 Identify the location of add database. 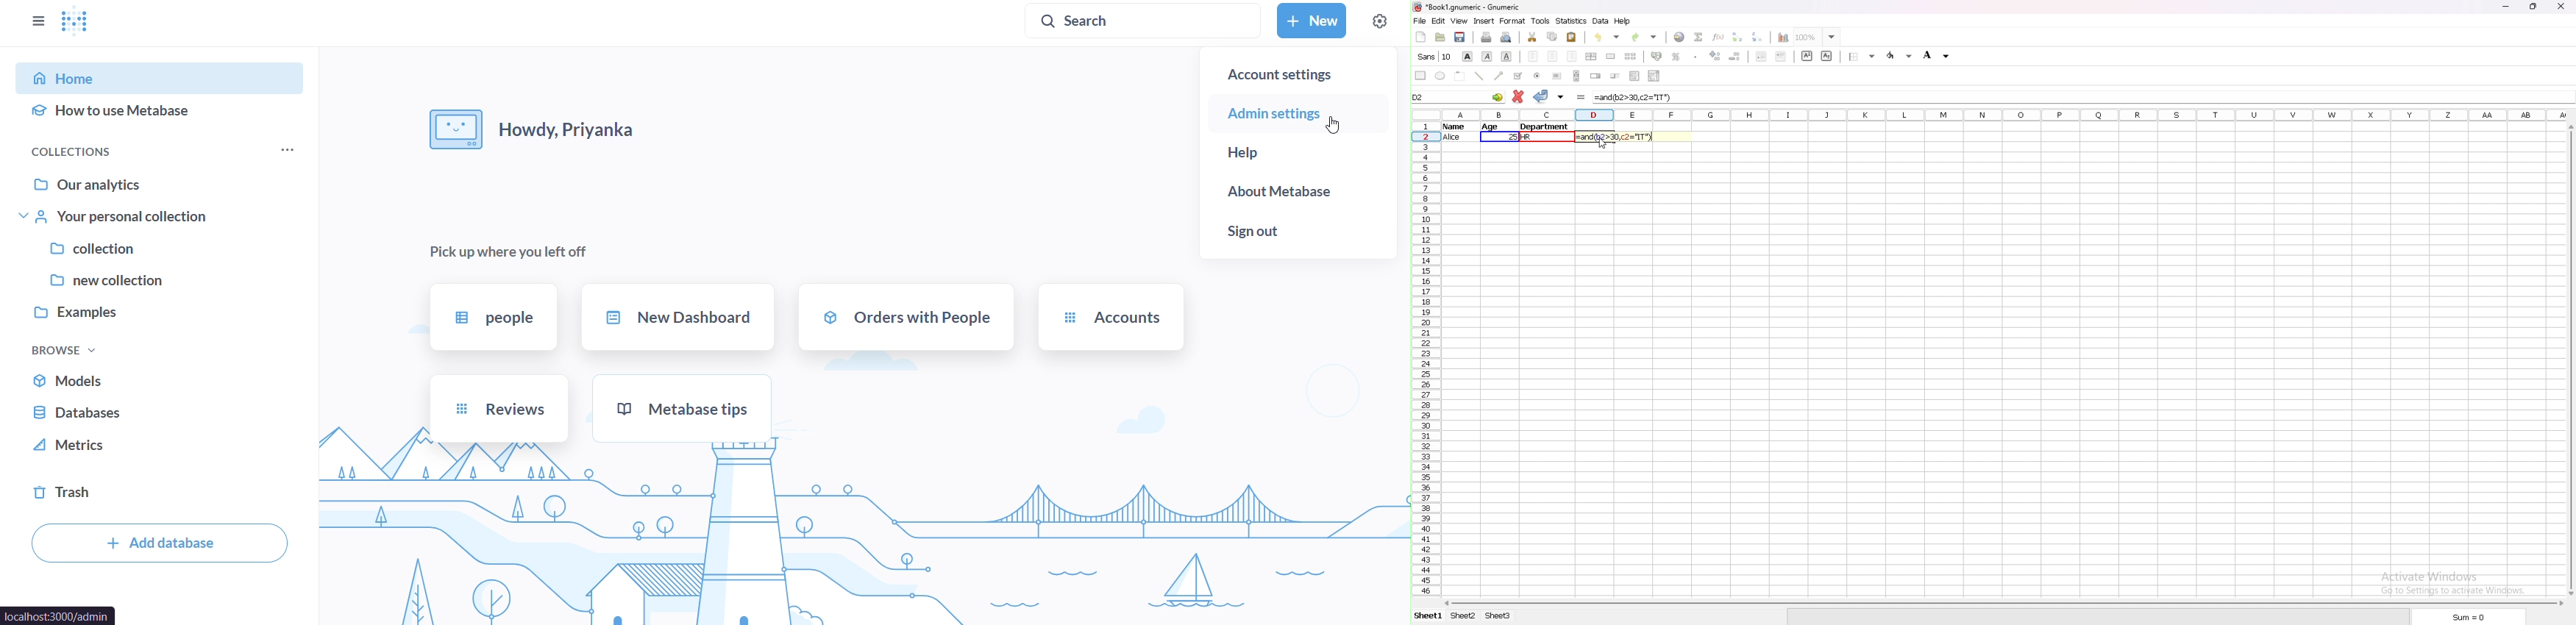
(160, 544).